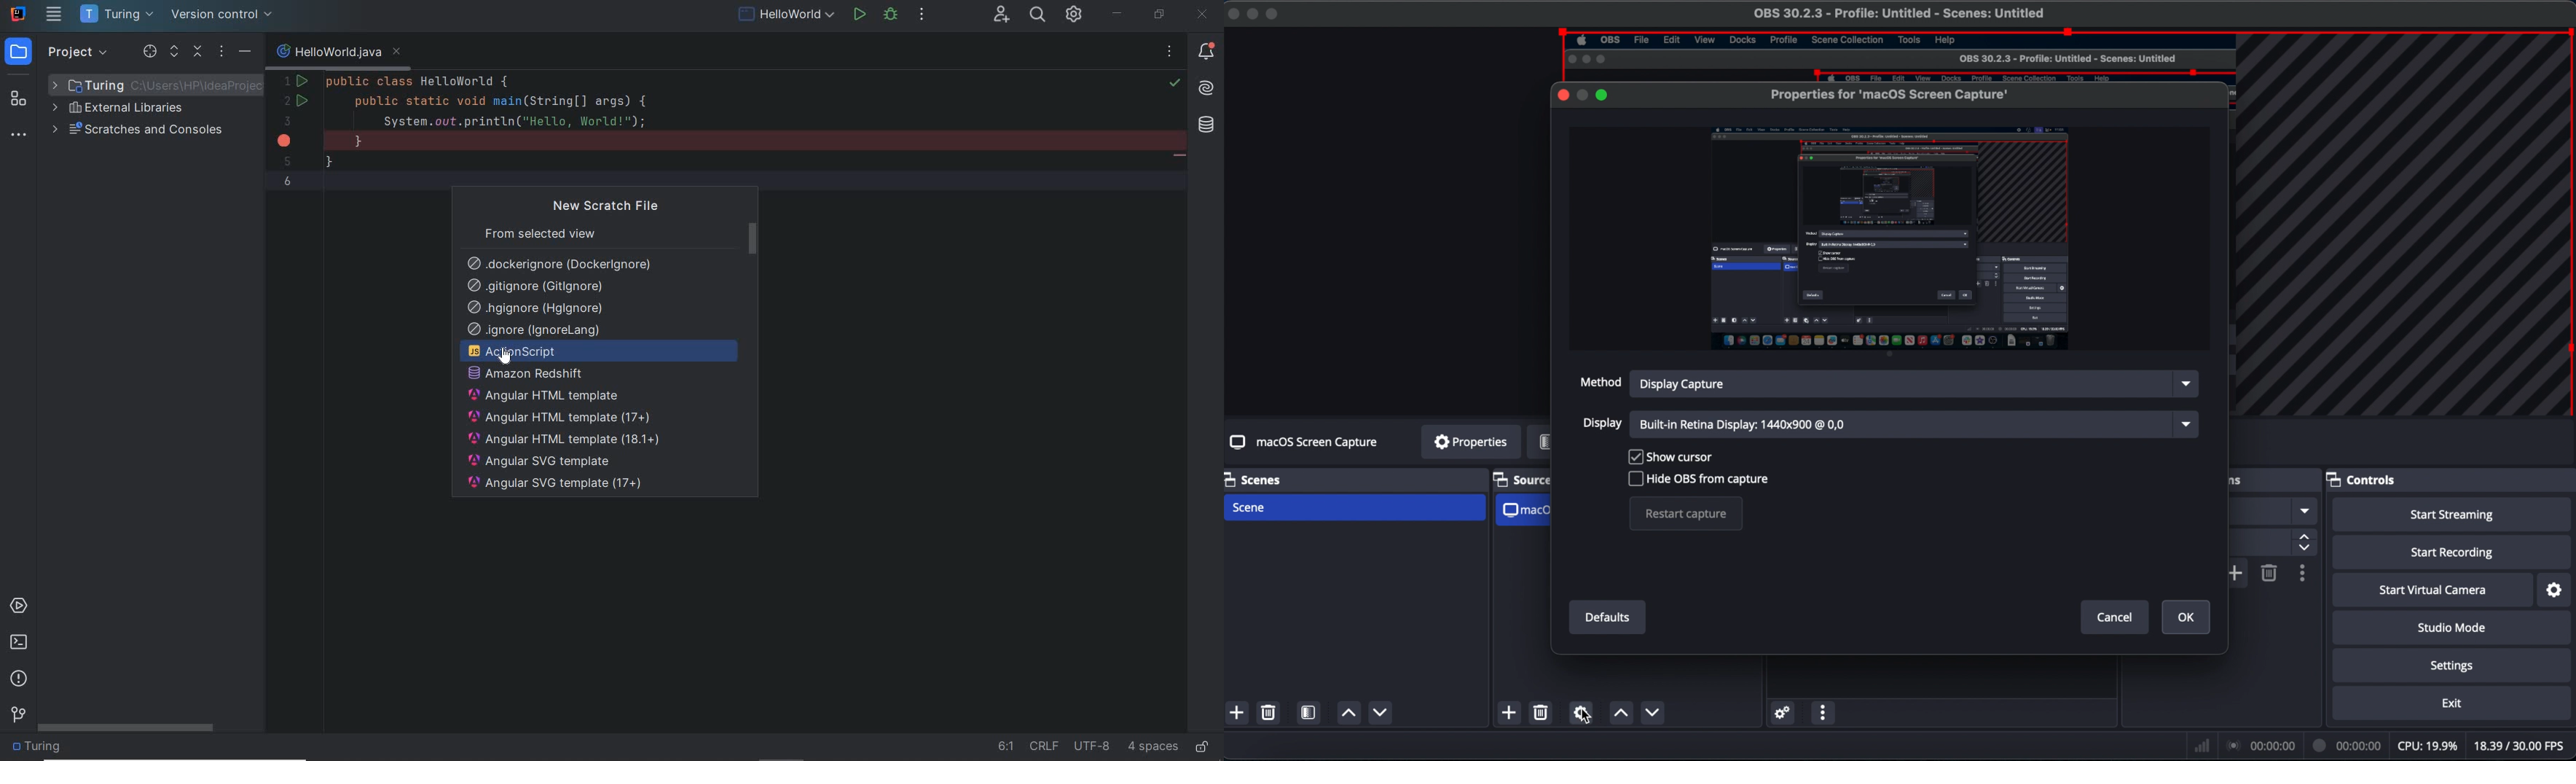 This screenshot has height=784, width=2576. What do you see at coordinates (1525, 510) in the screenshot?
I see `macOS screen capture` at bounding box center [1525, 510].